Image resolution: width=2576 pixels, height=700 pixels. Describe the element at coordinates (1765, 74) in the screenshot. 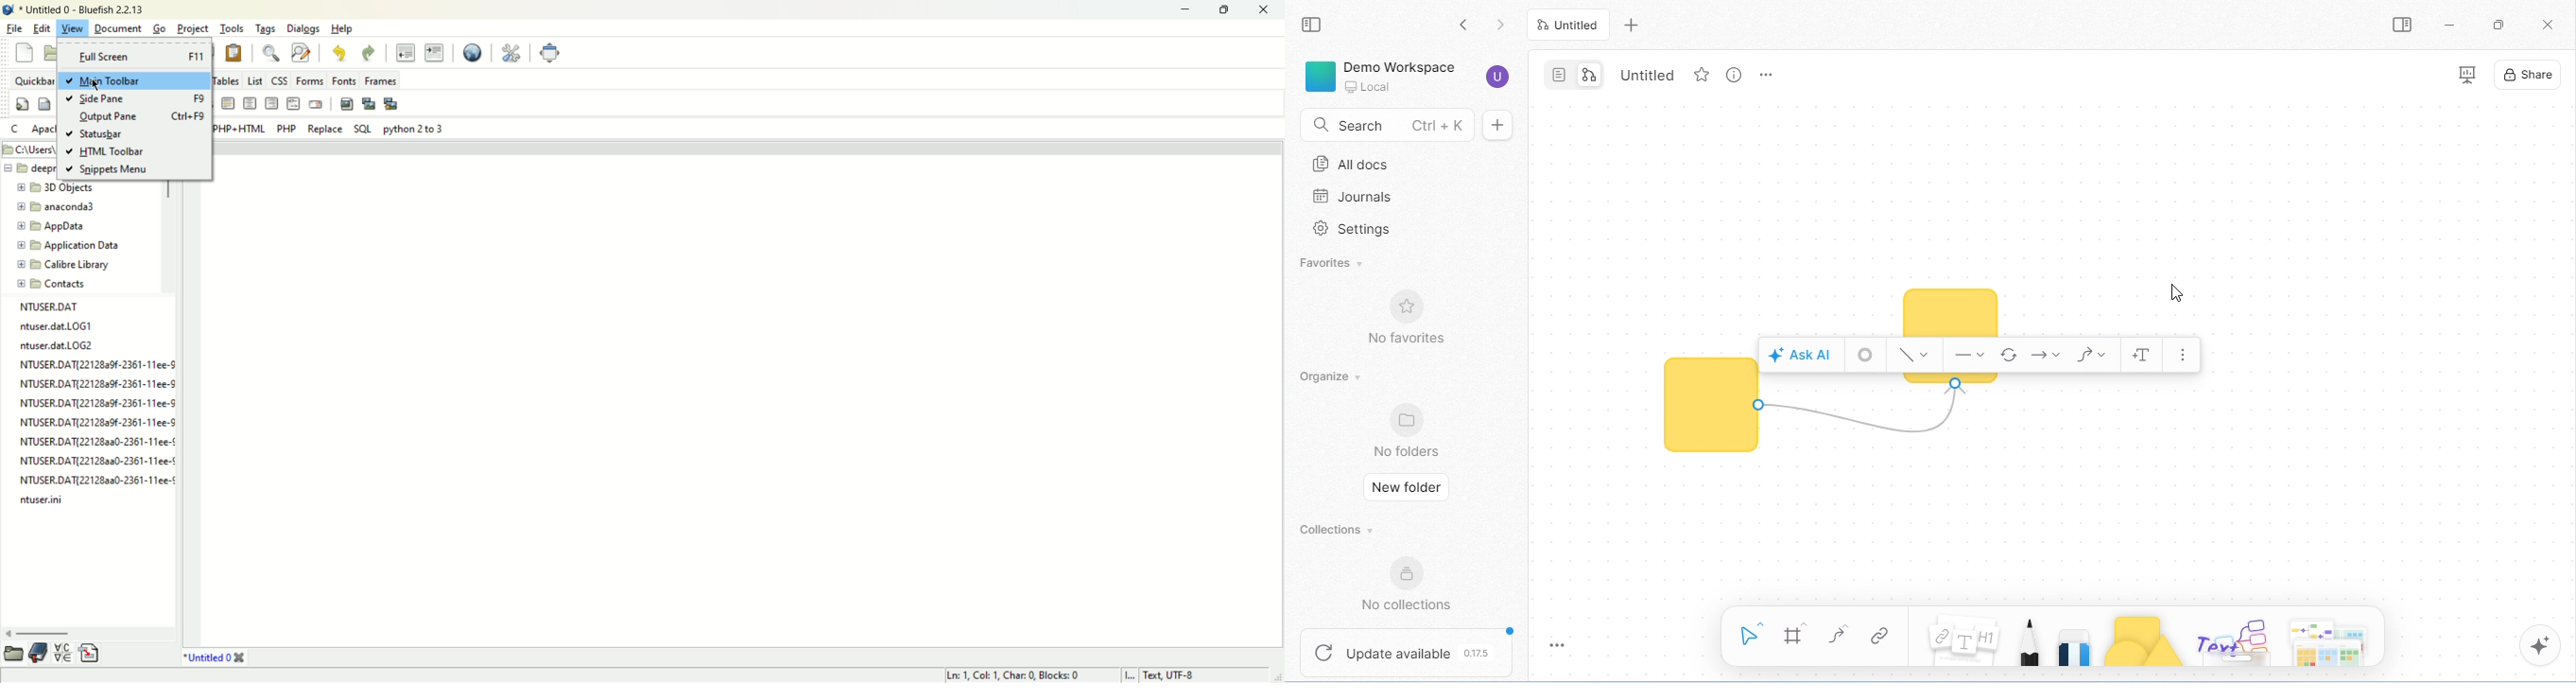

I see `rename and more` at that location.